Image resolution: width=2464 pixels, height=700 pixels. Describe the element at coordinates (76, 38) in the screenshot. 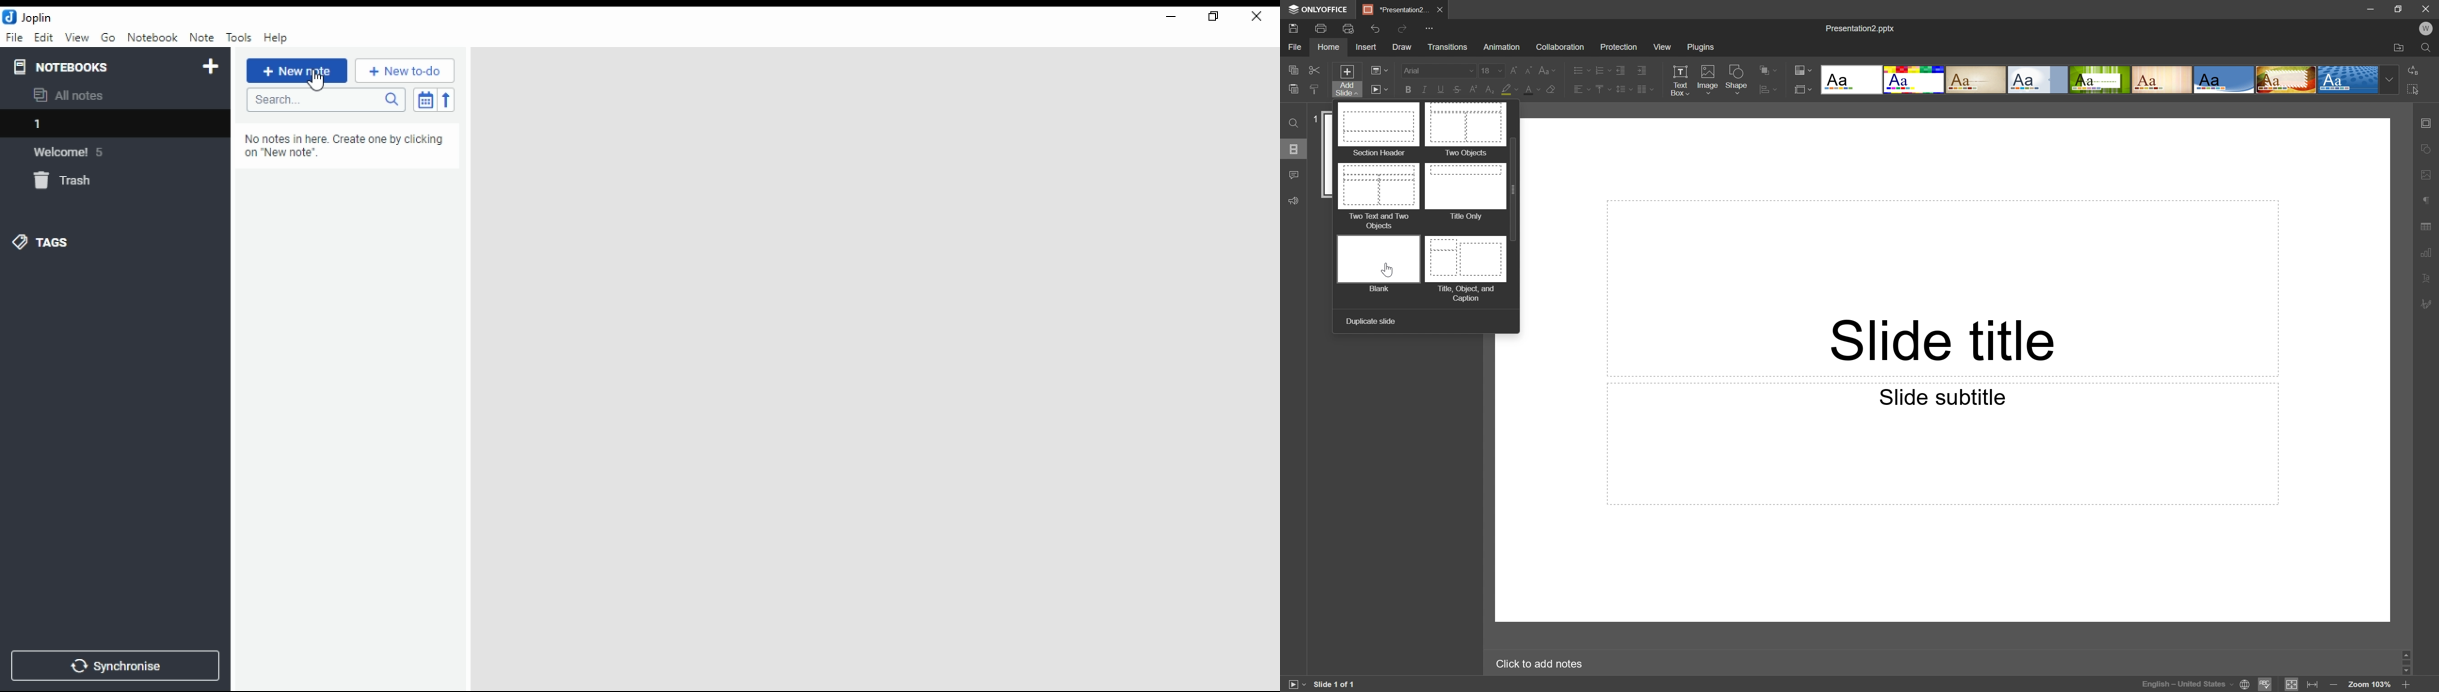

I see `view` at that location.